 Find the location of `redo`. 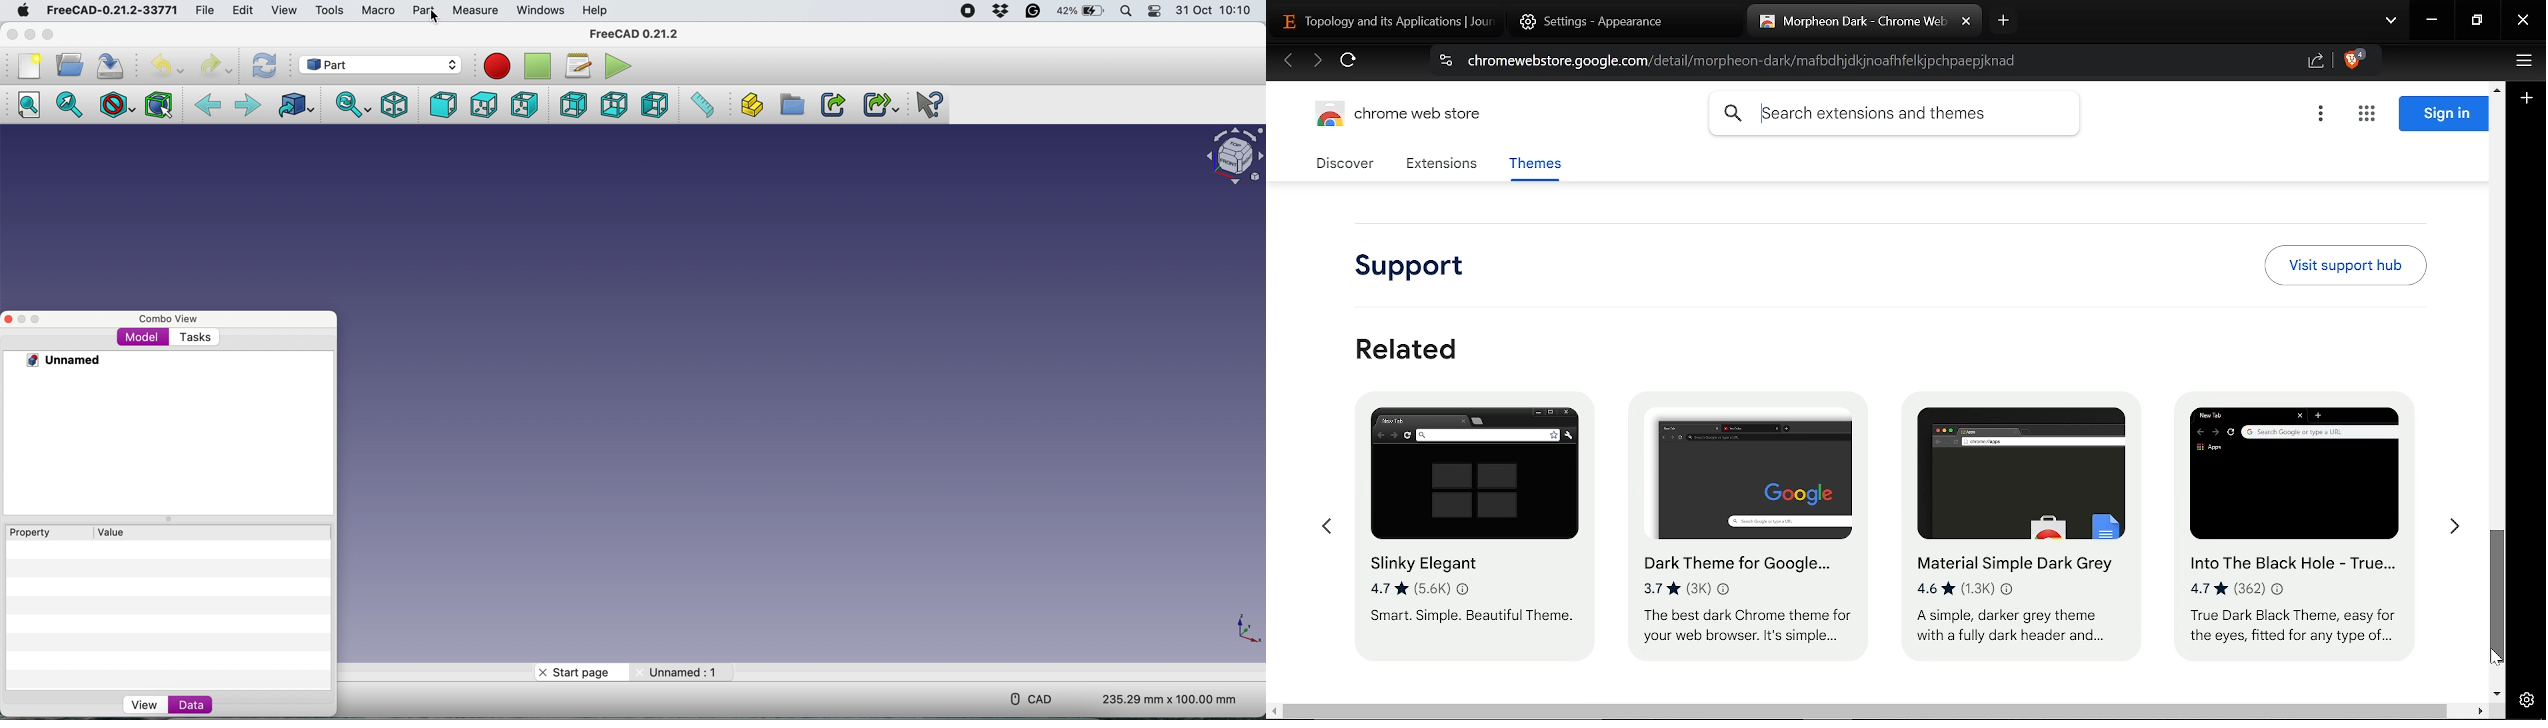

redo is located at coordinates (214, 65).